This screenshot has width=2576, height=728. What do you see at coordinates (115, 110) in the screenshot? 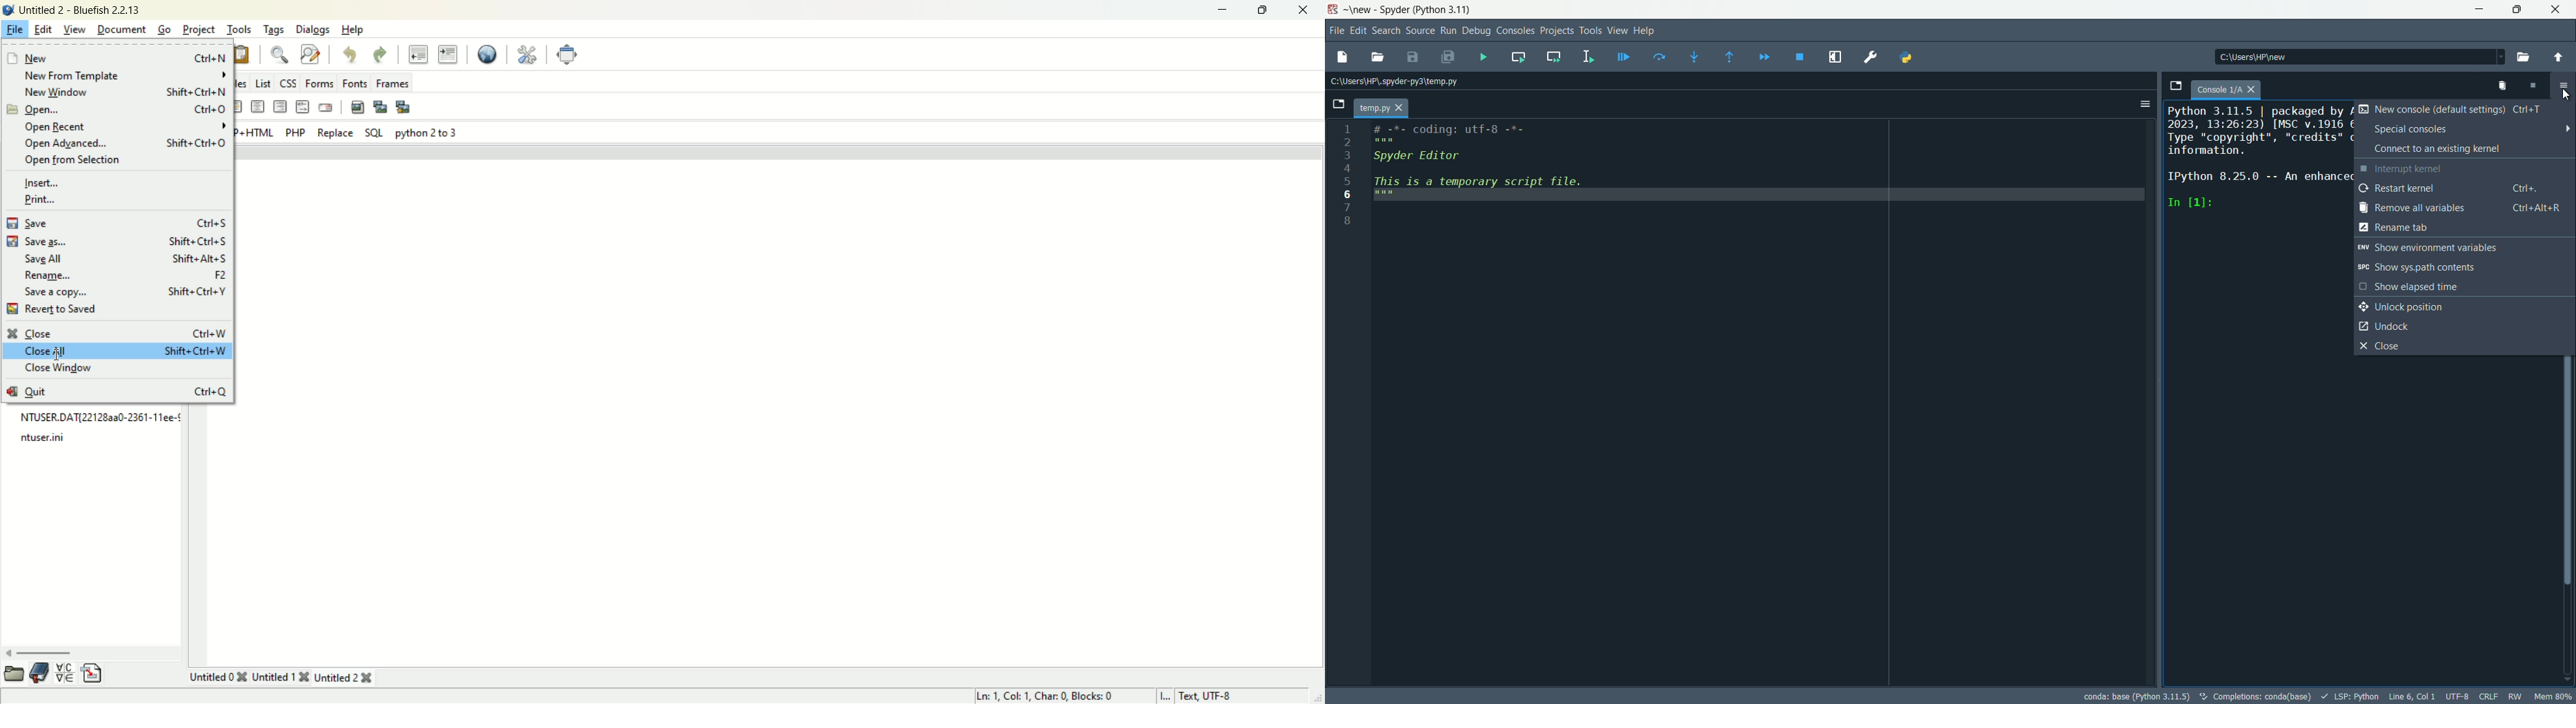
I see `open` at bounding box center [115, 110].